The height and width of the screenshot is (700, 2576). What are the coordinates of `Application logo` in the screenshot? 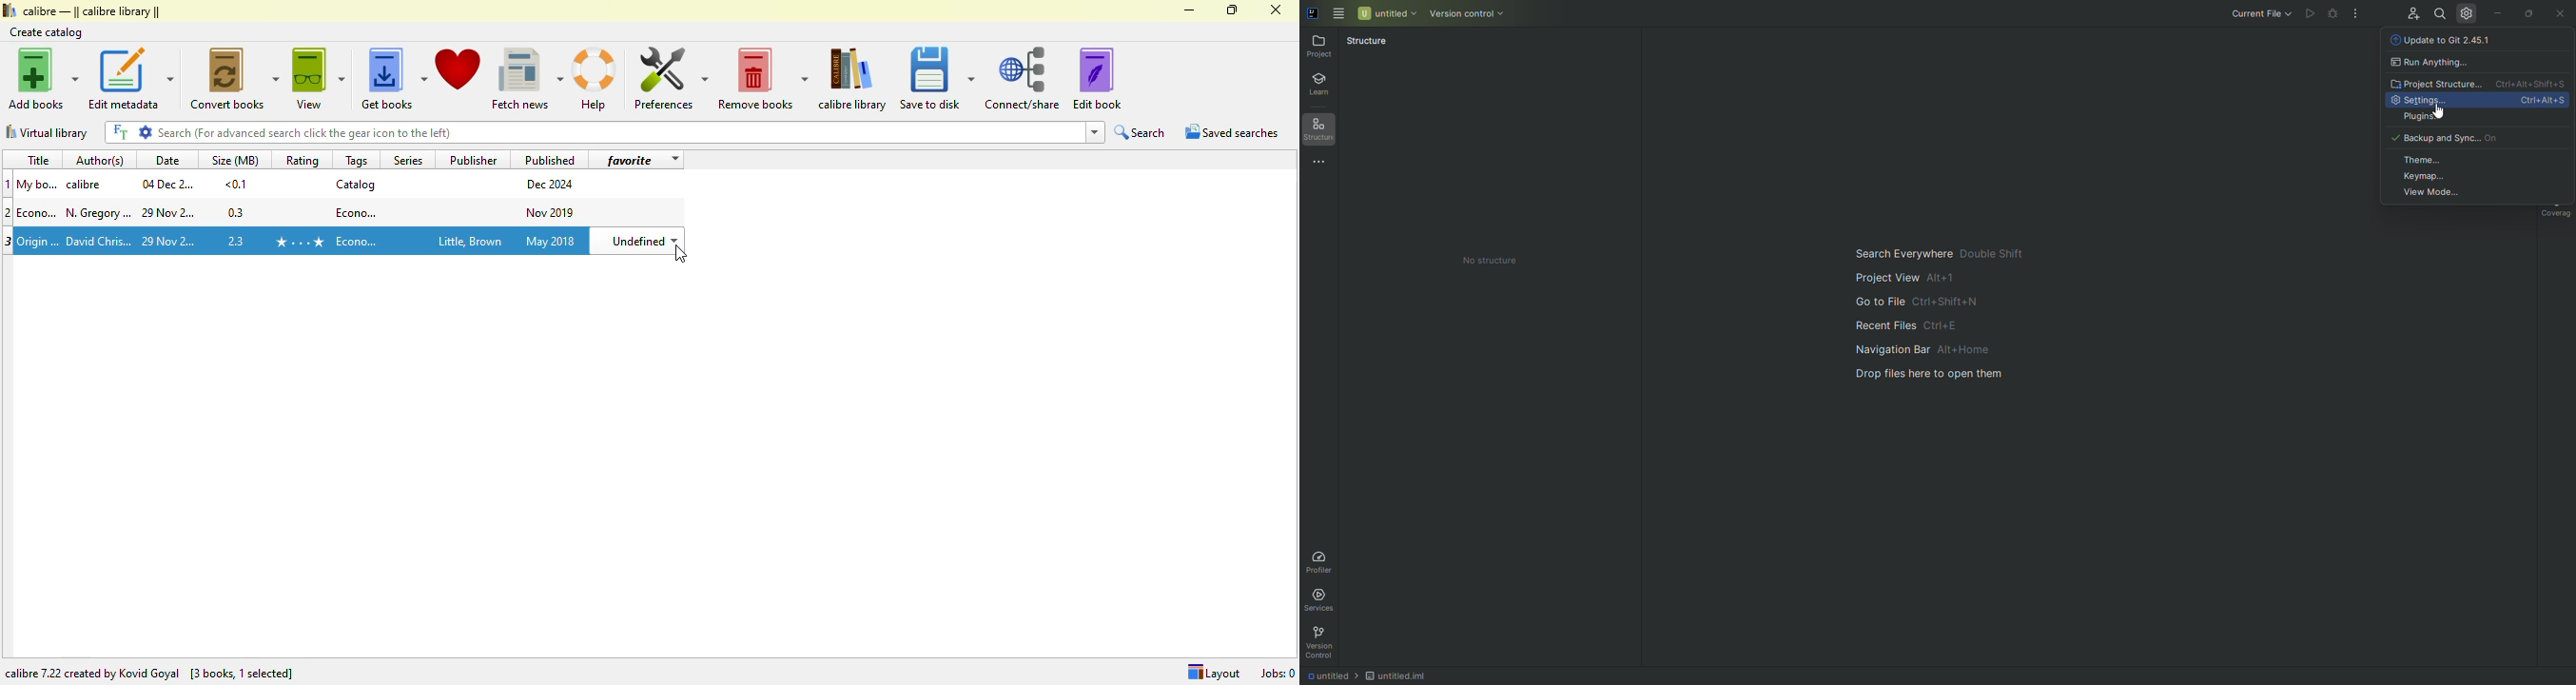 It's located at (1315, 16).